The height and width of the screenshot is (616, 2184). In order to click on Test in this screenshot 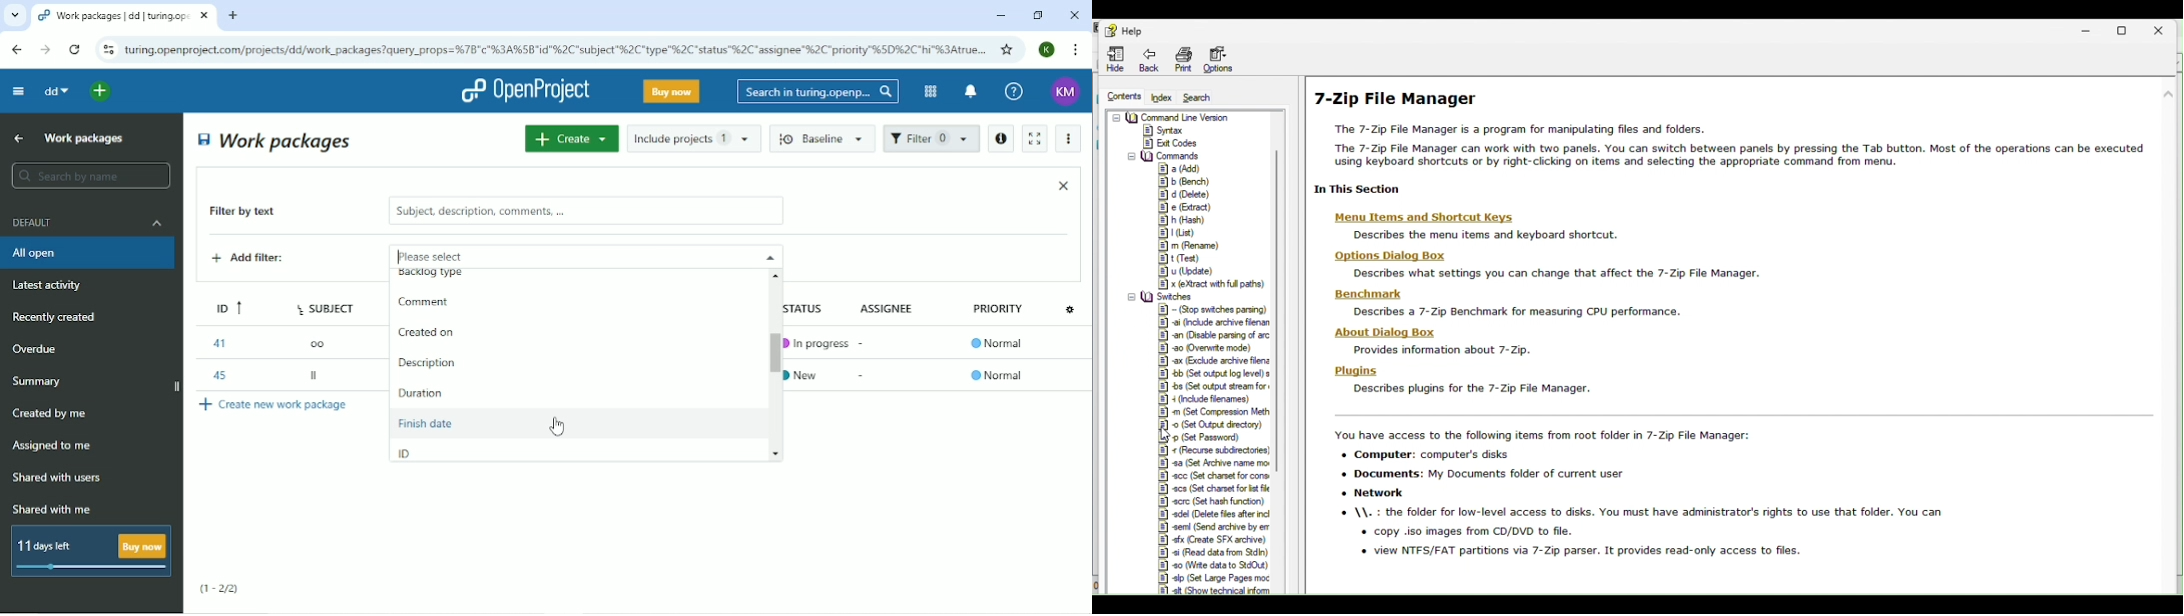, I will do `click(1177, 259)`.